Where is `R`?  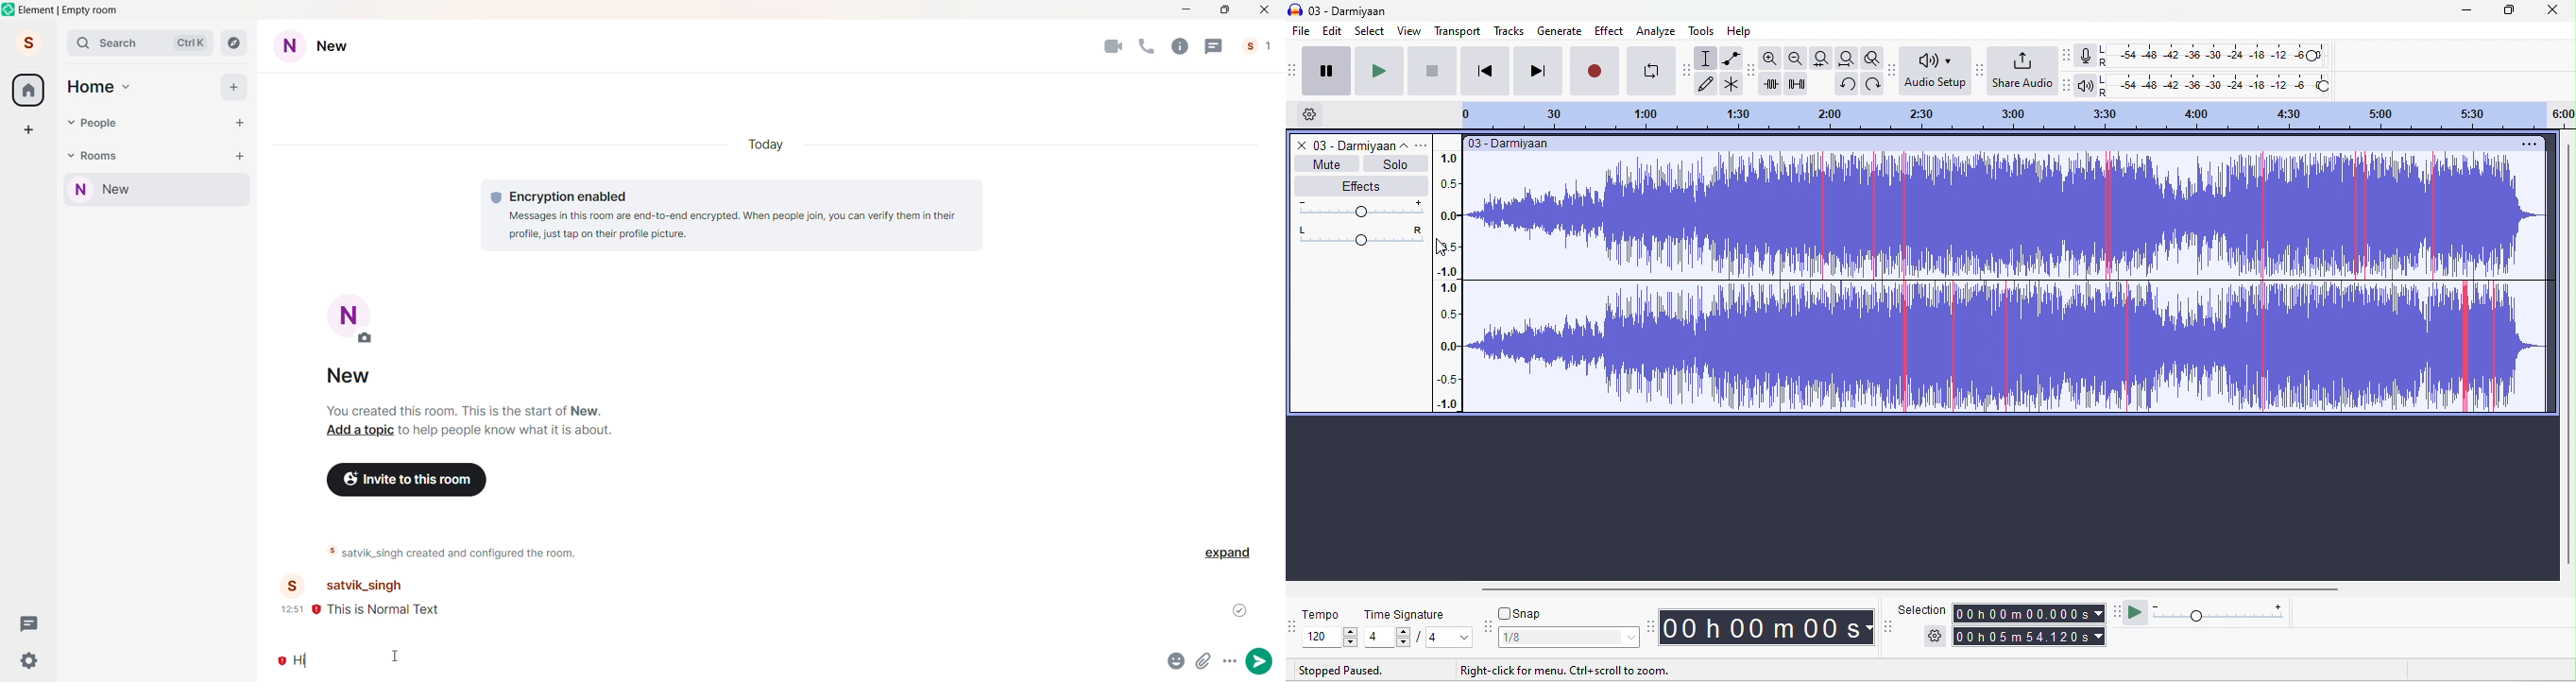
R is located at coordinates (2105, 63).